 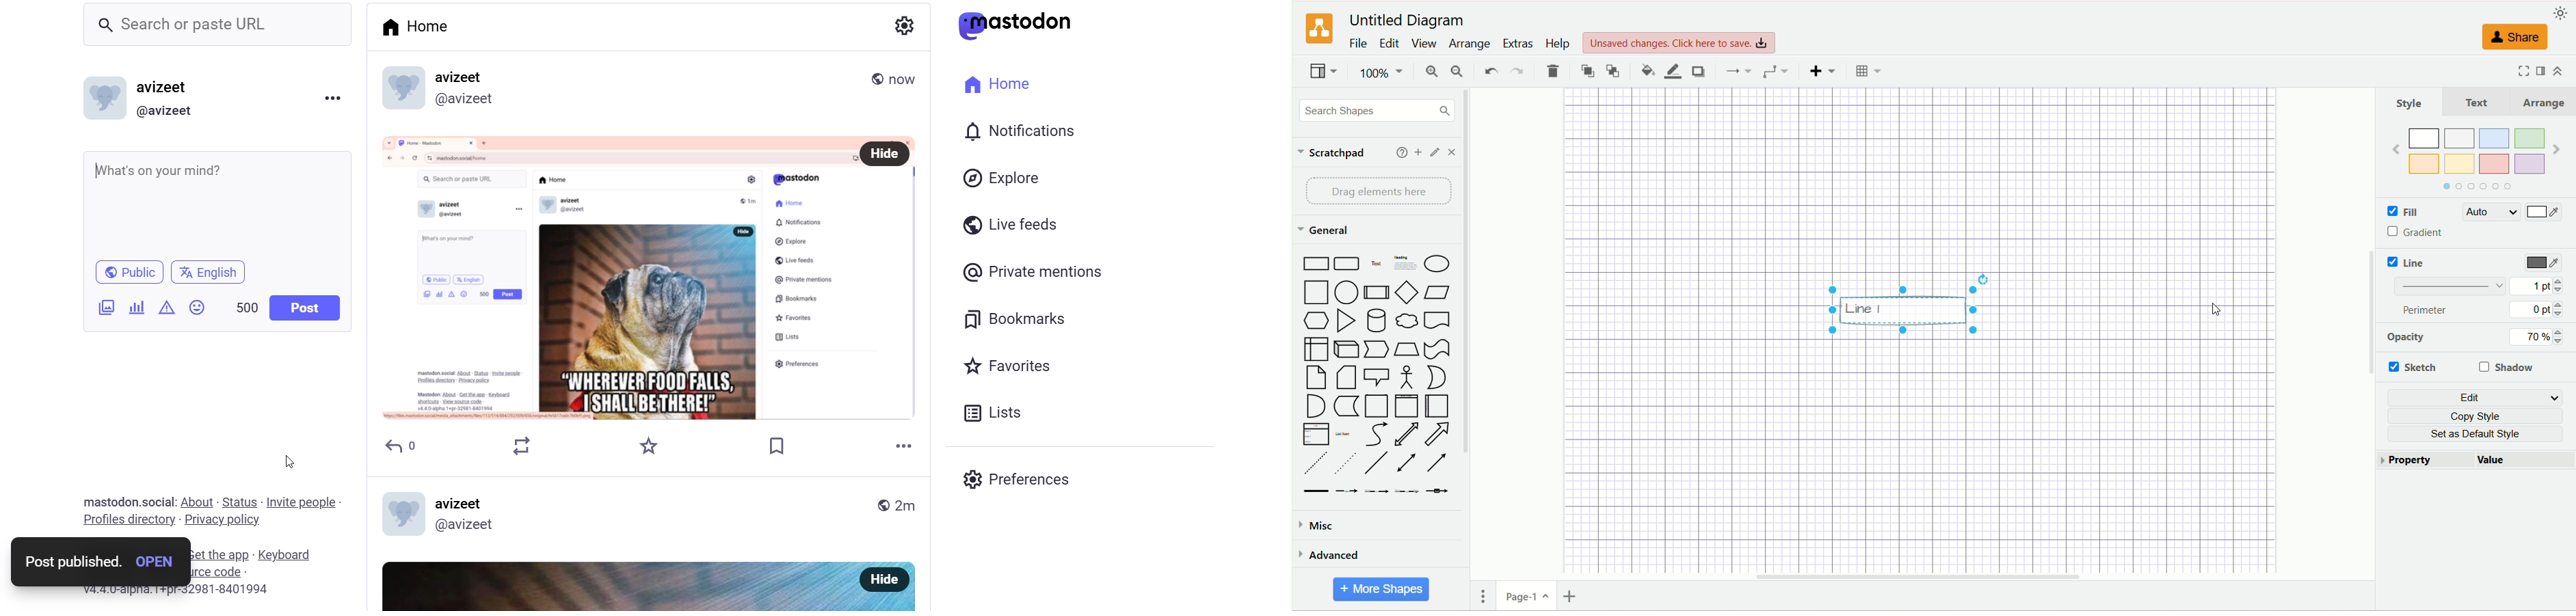 I want to click on mastodon, so click(x=1018, y=25).